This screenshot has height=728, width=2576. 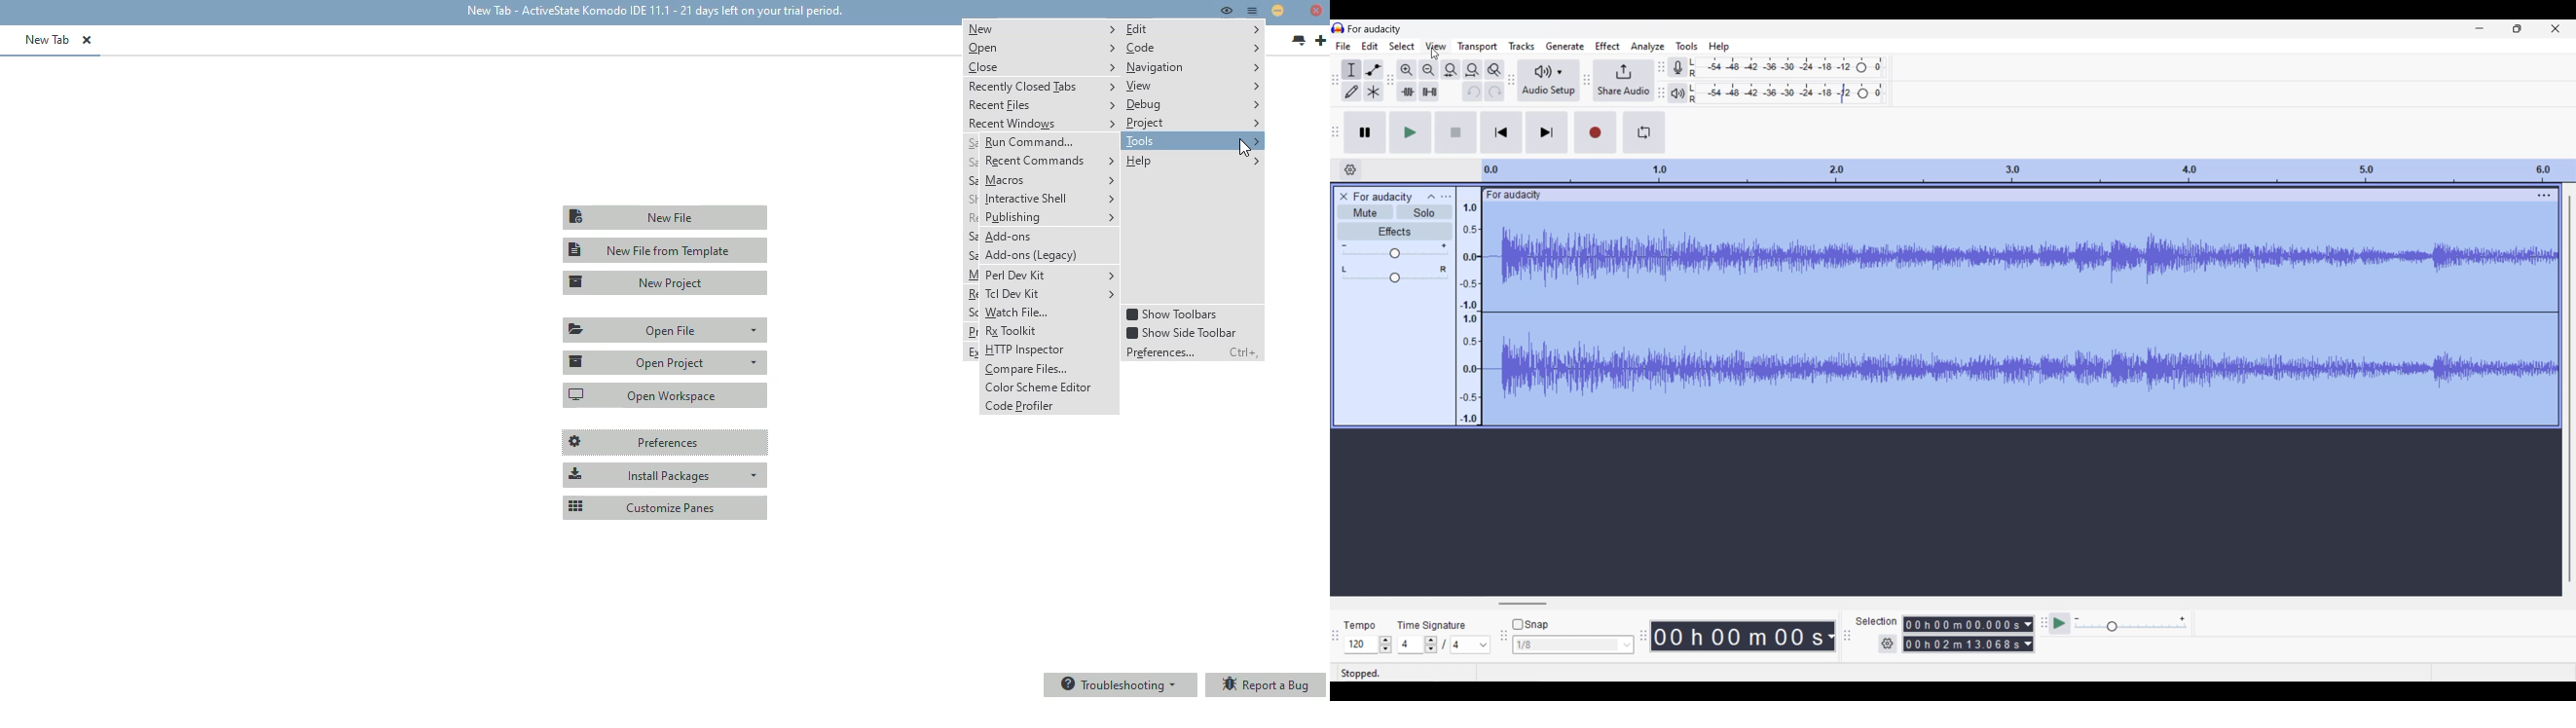 I want to click on Playback speed slider, so click(x=2131, y=624).